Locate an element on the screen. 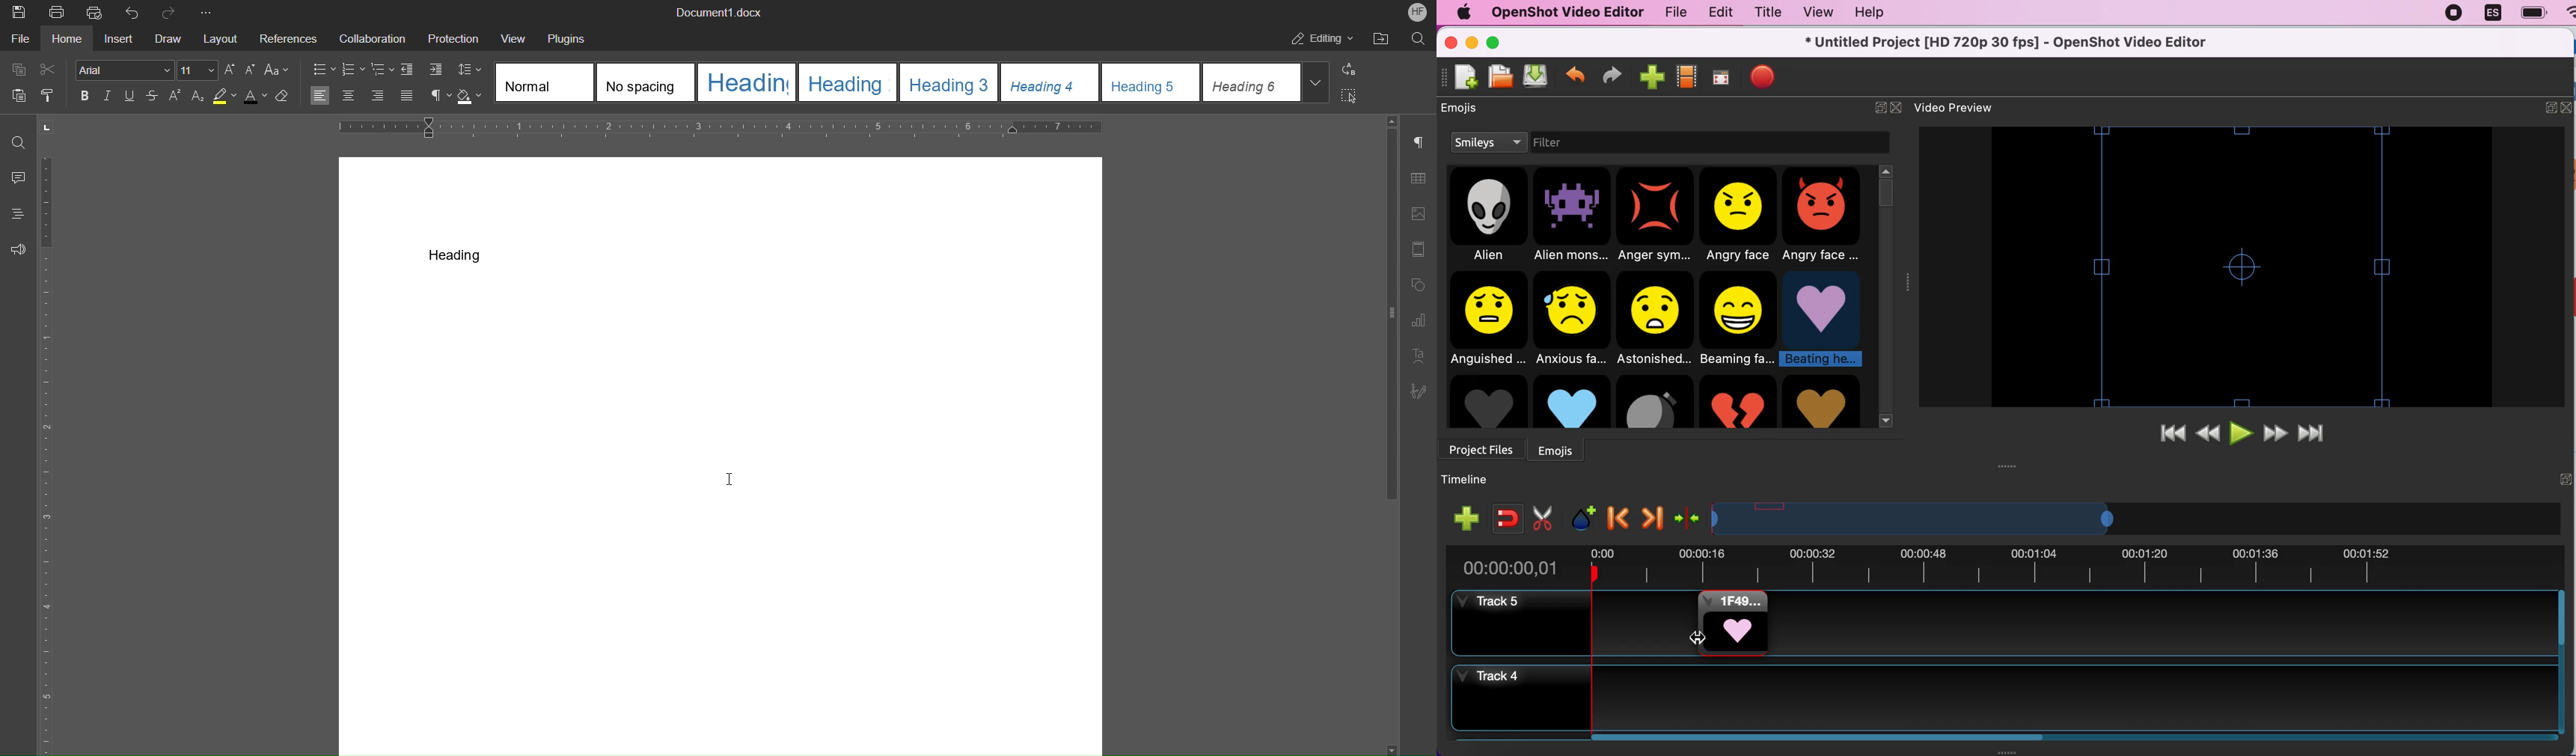 This screenshot has height=756, width=2576. Heading 5 is located at coordinates (1151, 83).